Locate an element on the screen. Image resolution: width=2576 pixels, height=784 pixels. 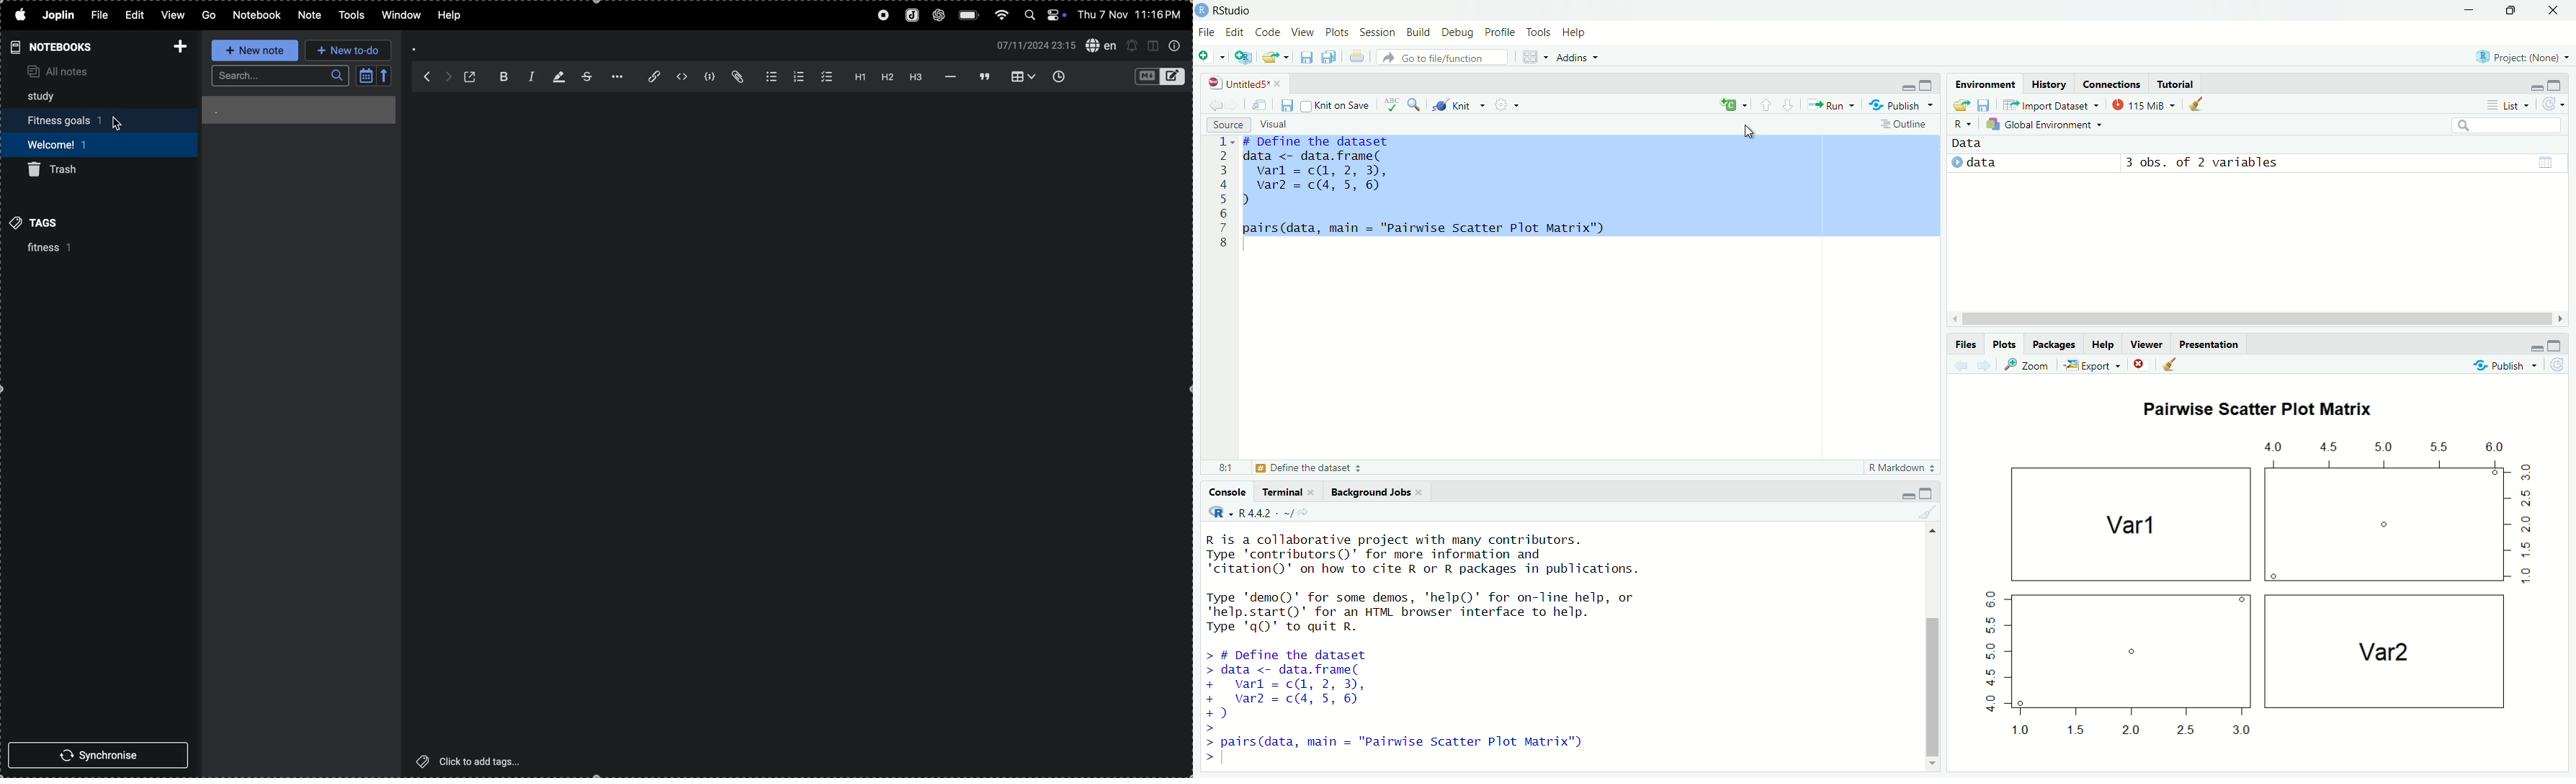
Scrollbar is located at coordinates (2258, 319).